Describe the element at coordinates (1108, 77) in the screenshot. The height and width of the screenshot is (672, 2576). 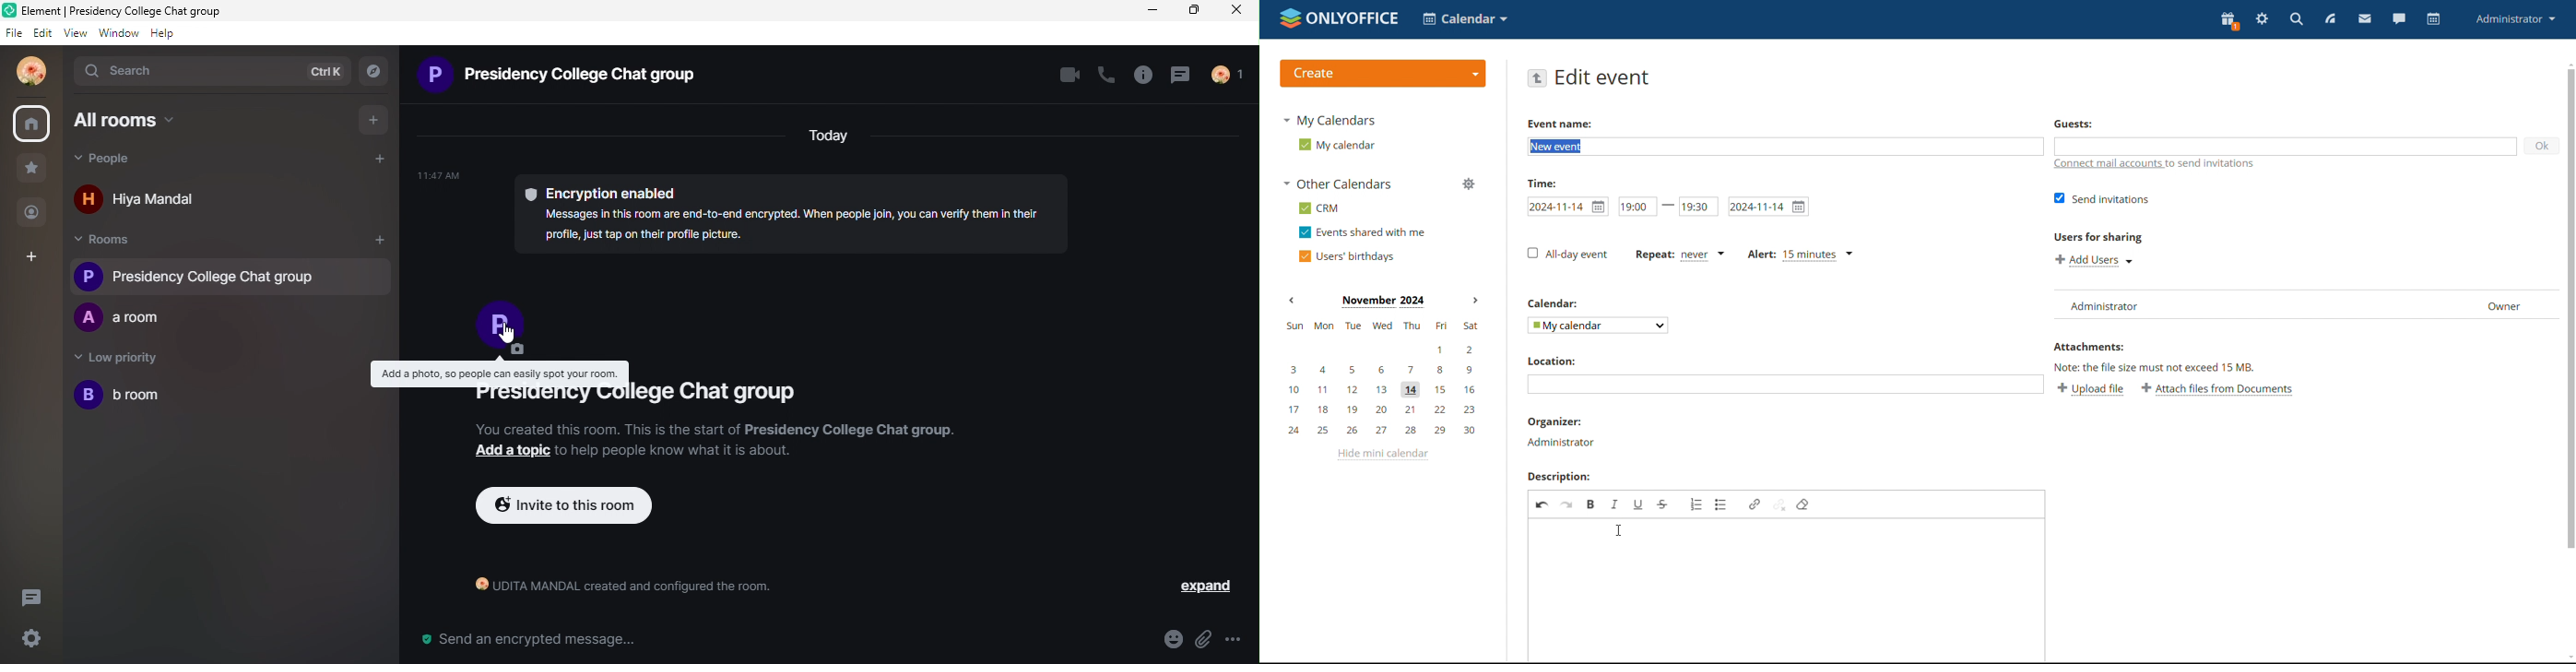
I see `voice call` at that location.